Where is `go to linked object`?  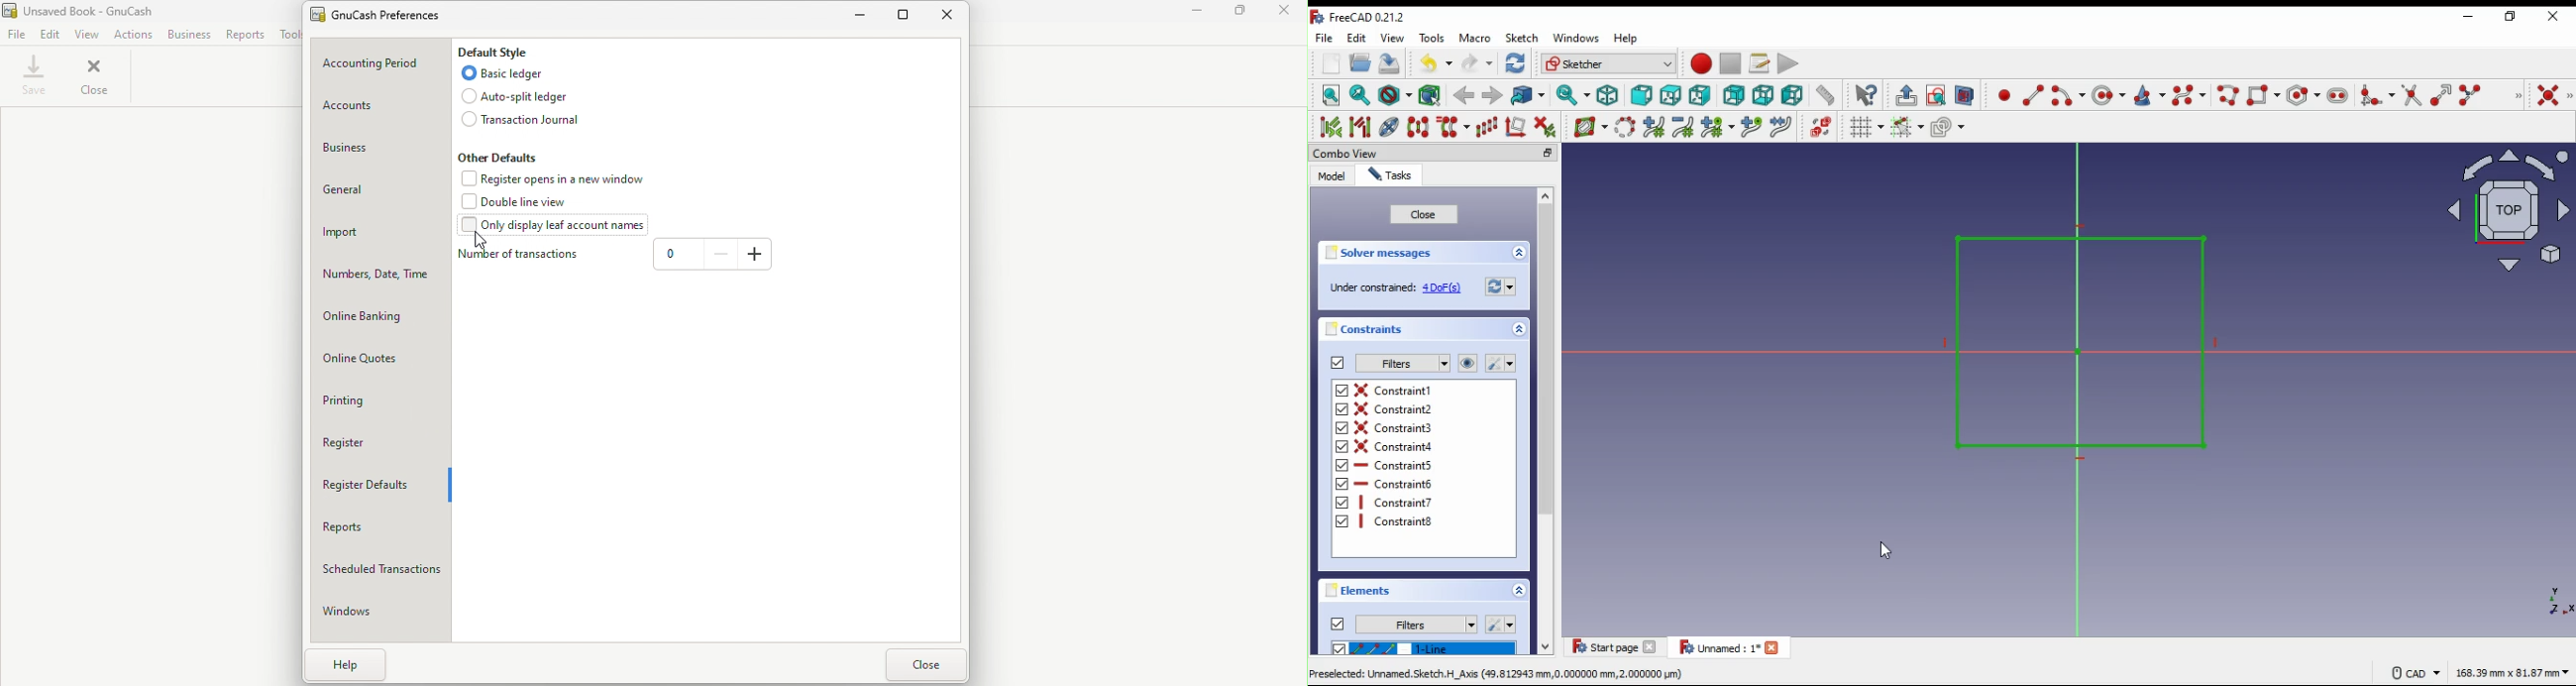 go to linked object is located at coordinates (1529, 95).